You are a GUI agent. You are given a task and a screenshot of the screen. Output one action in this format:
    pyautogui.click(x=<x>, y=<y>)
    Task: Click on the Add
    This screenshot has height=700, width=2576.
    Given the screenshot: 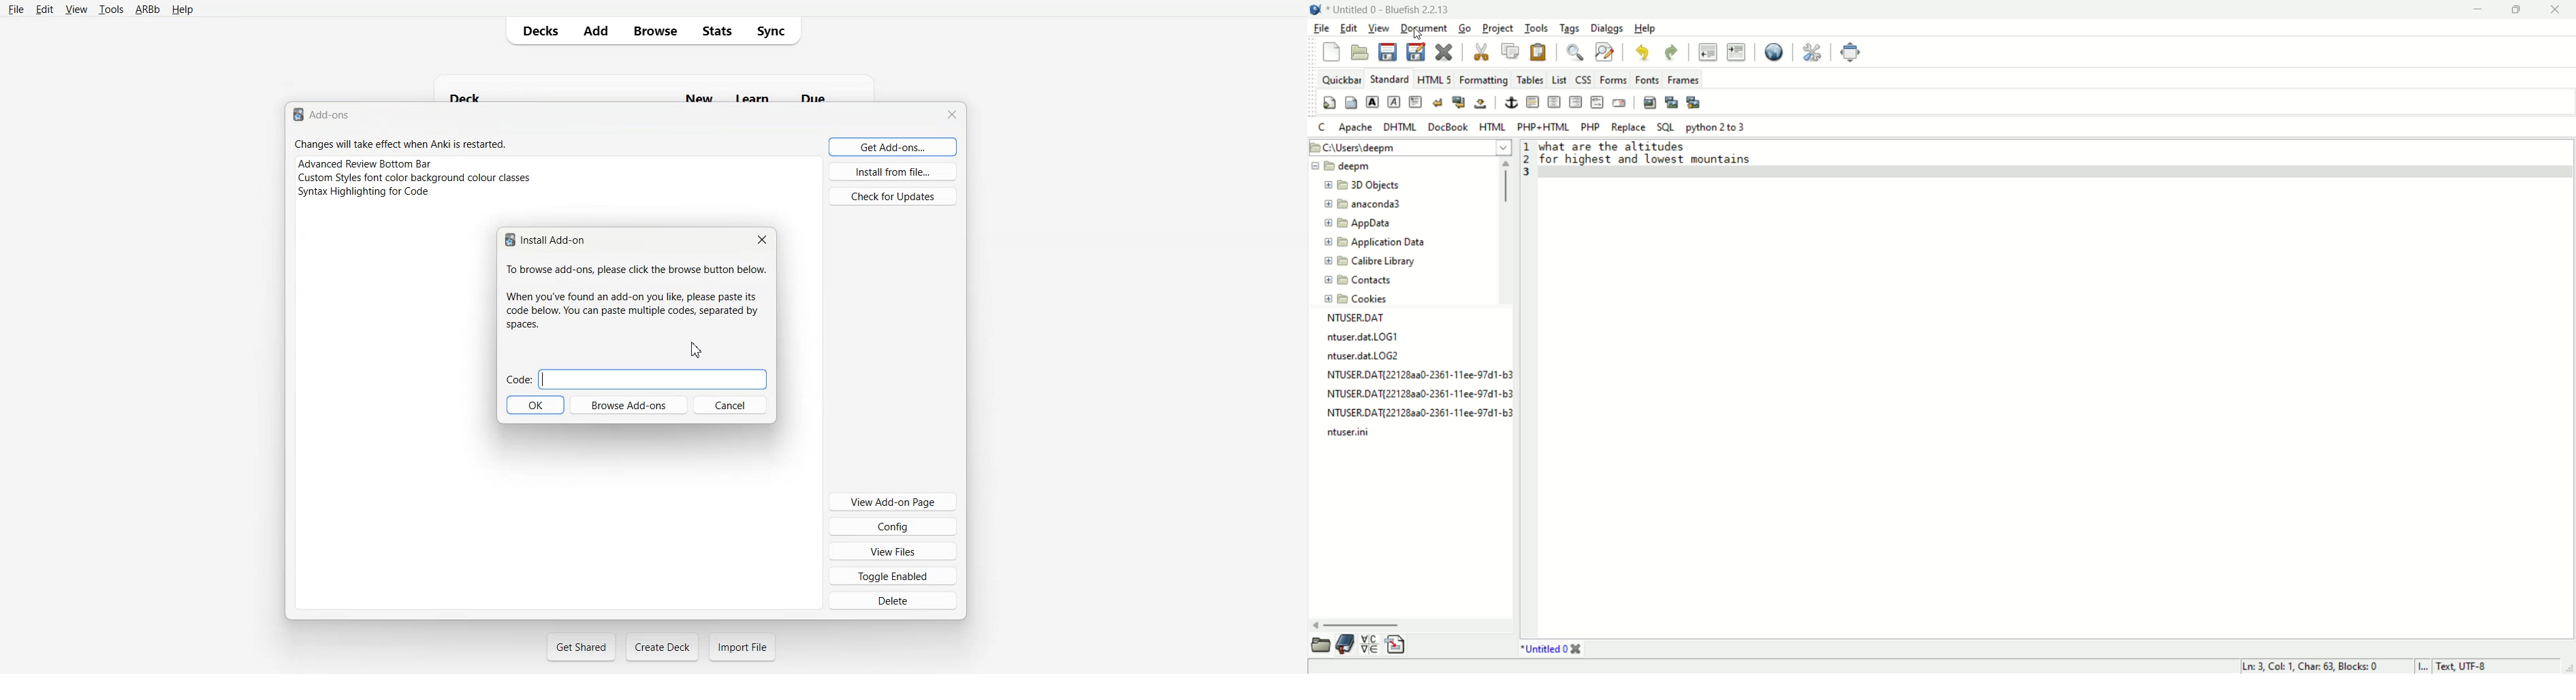 What is the action you would take?
    pyautogui.click(x=595, y=31)
    